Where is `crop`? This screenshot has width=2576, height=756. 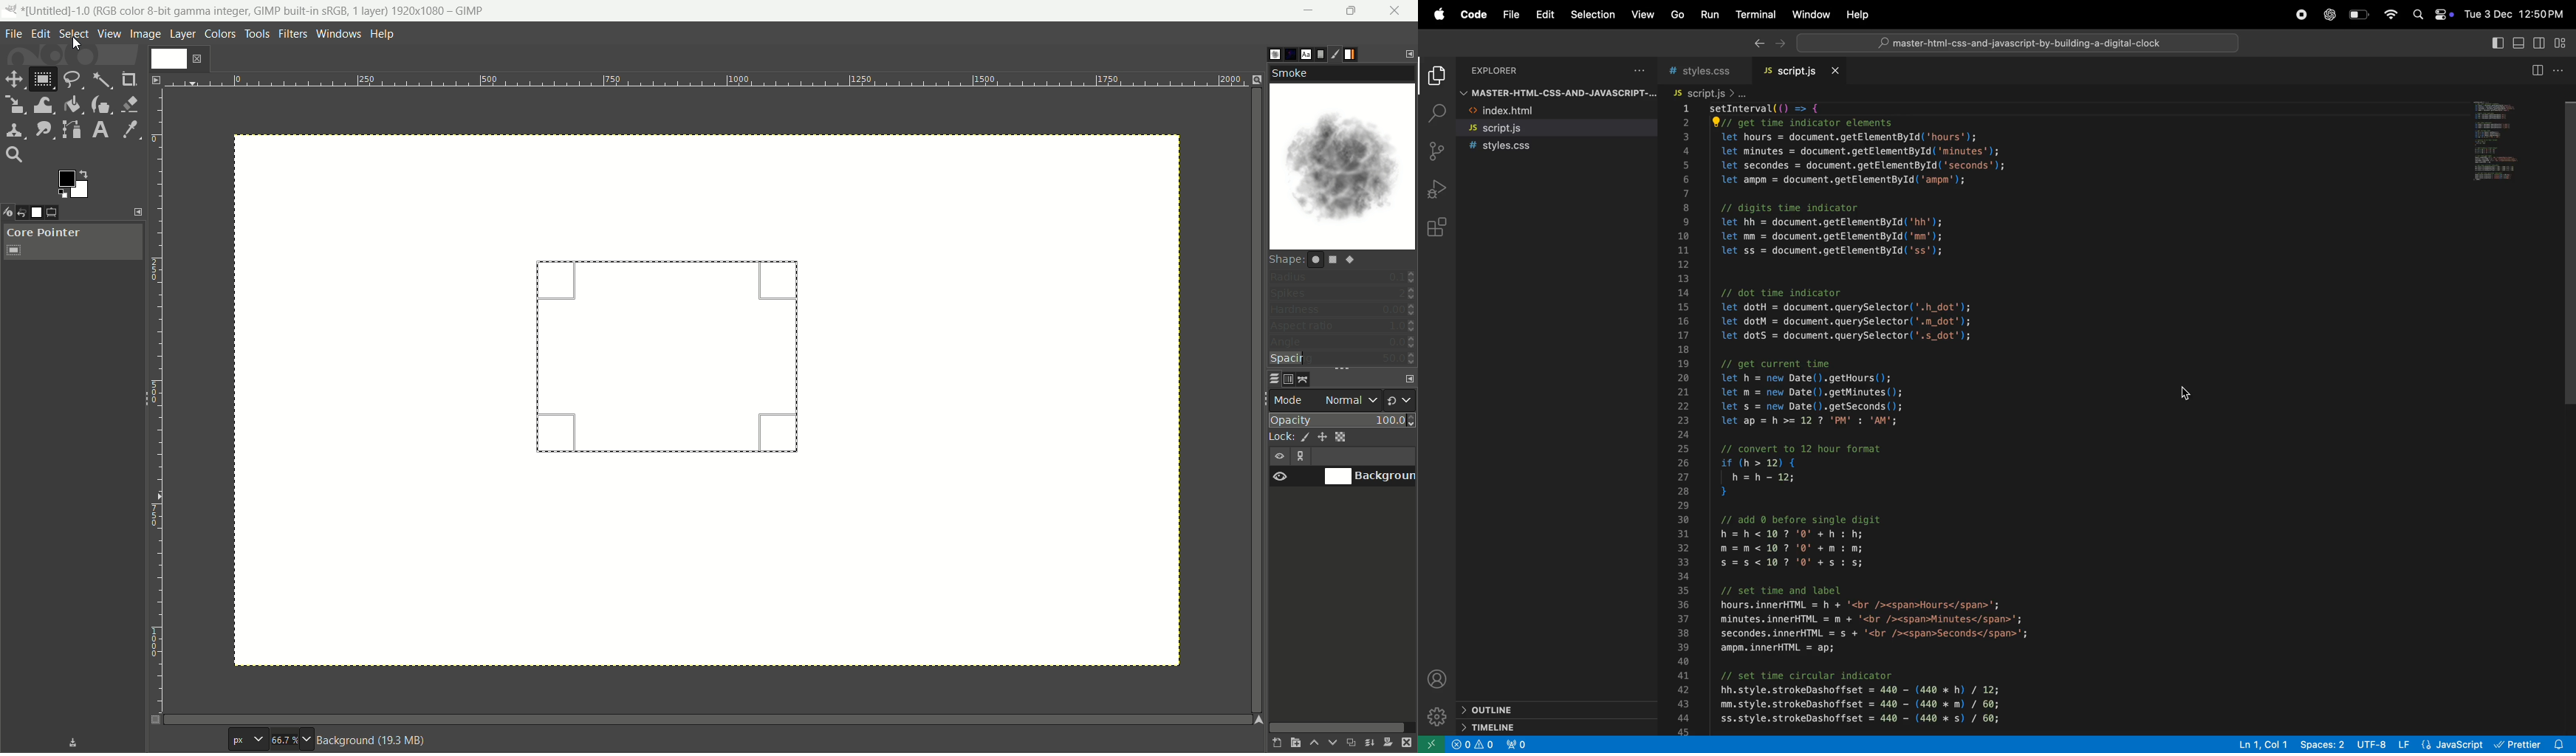
crop is located at coordinates (131, 81).